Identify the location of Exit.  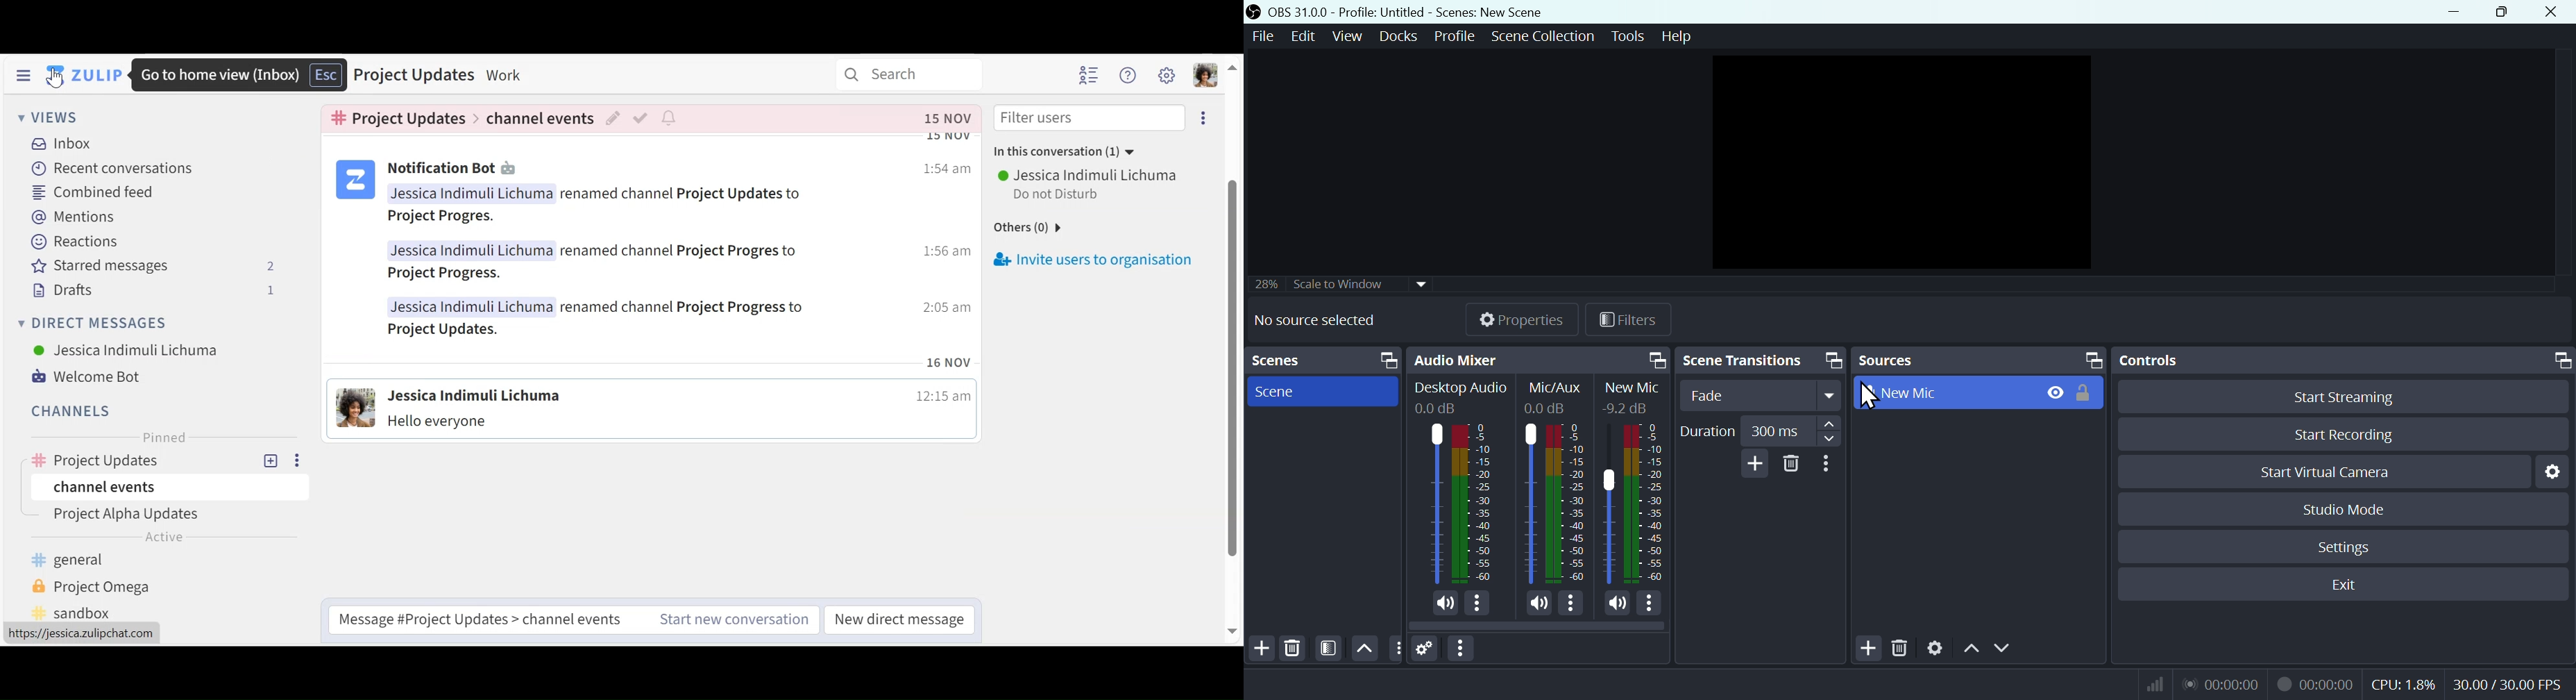
(2346, 586).